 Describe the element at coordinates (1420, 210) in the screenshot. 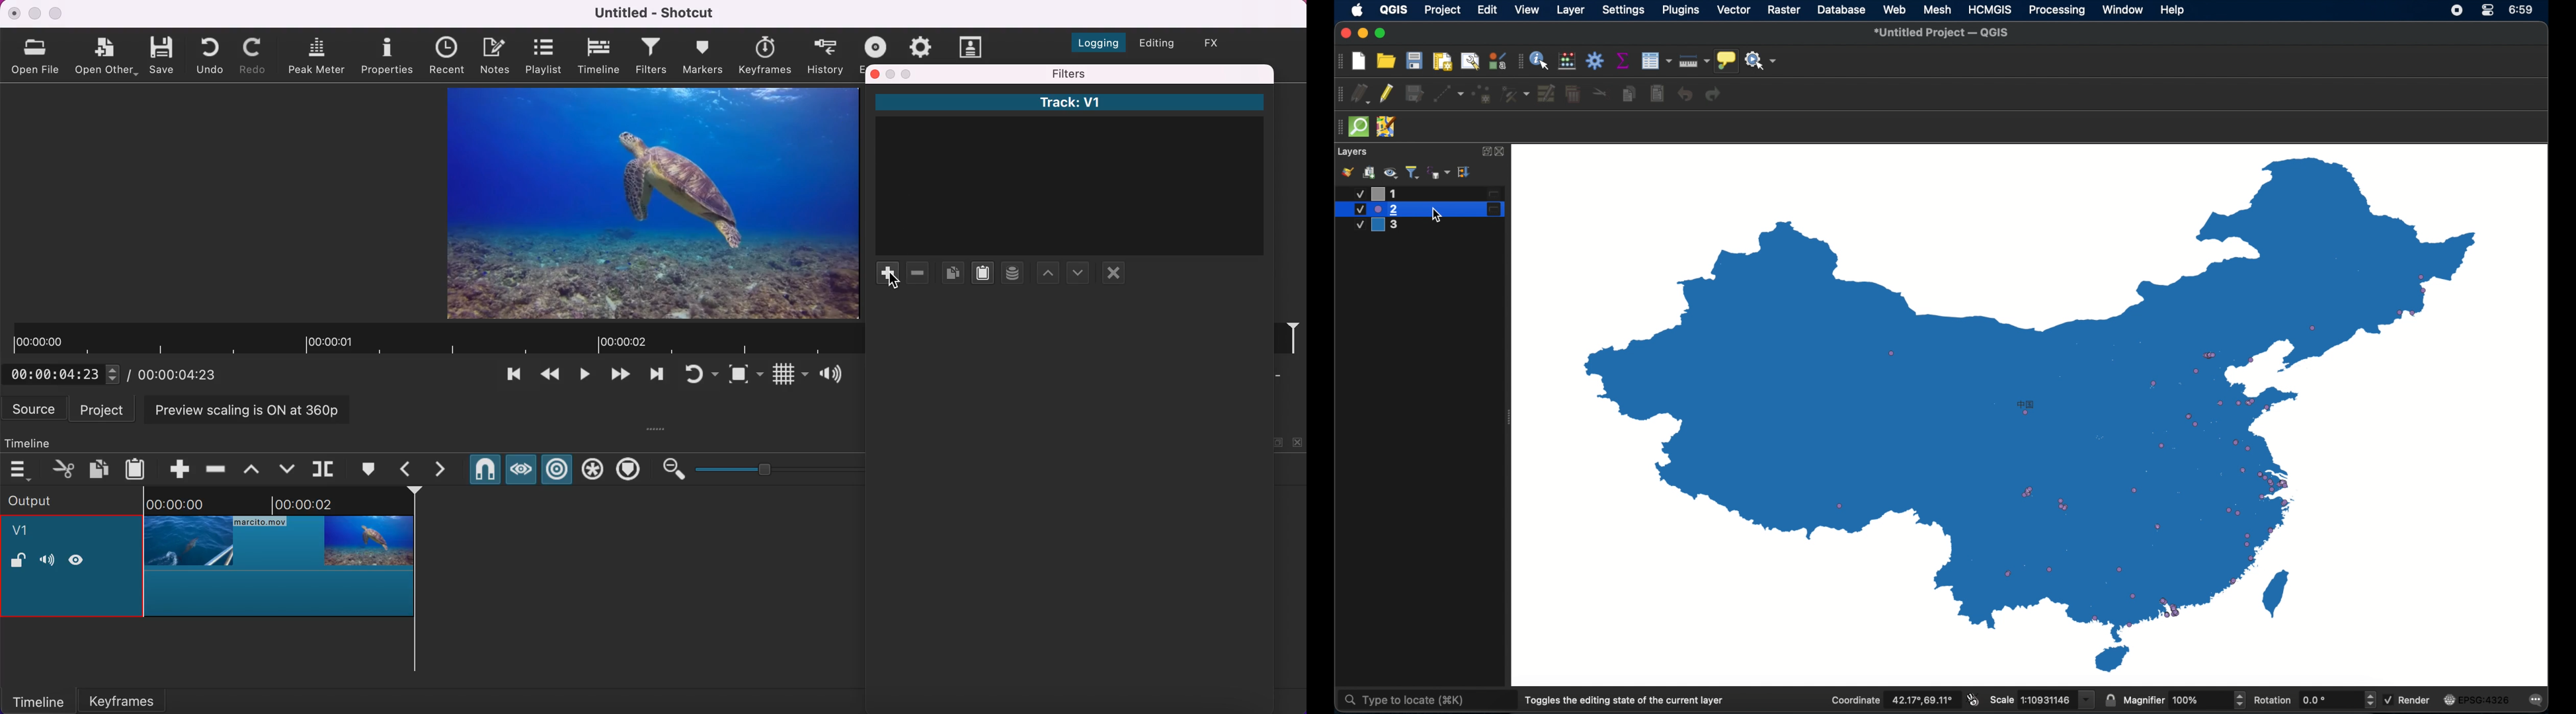

I see `layer 2` at that location.